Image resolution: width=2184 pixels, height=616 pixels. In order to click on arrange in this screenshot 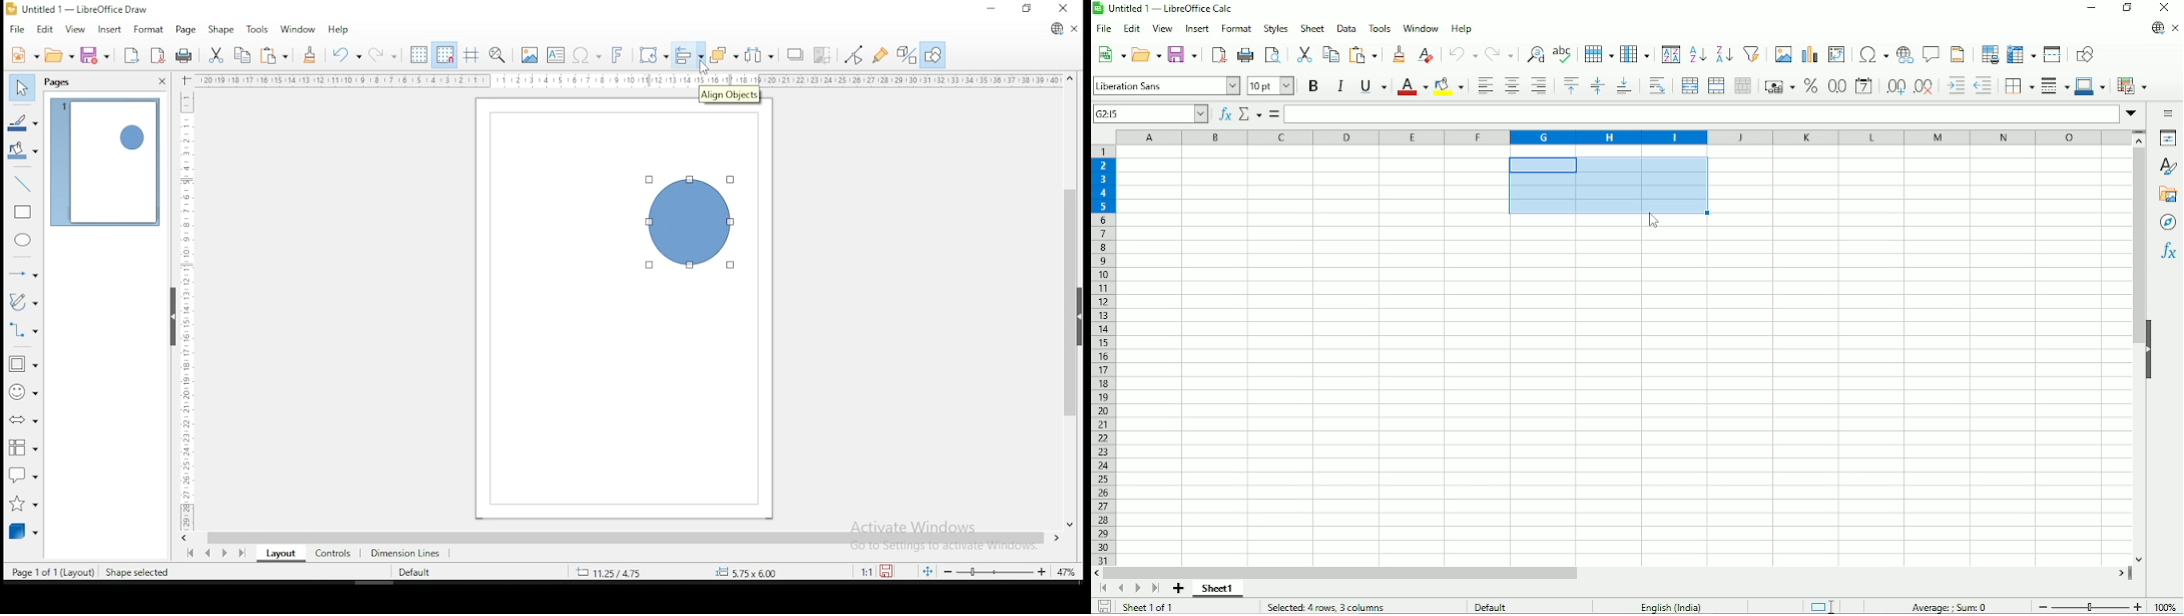, I will do `click(724, 55)`.